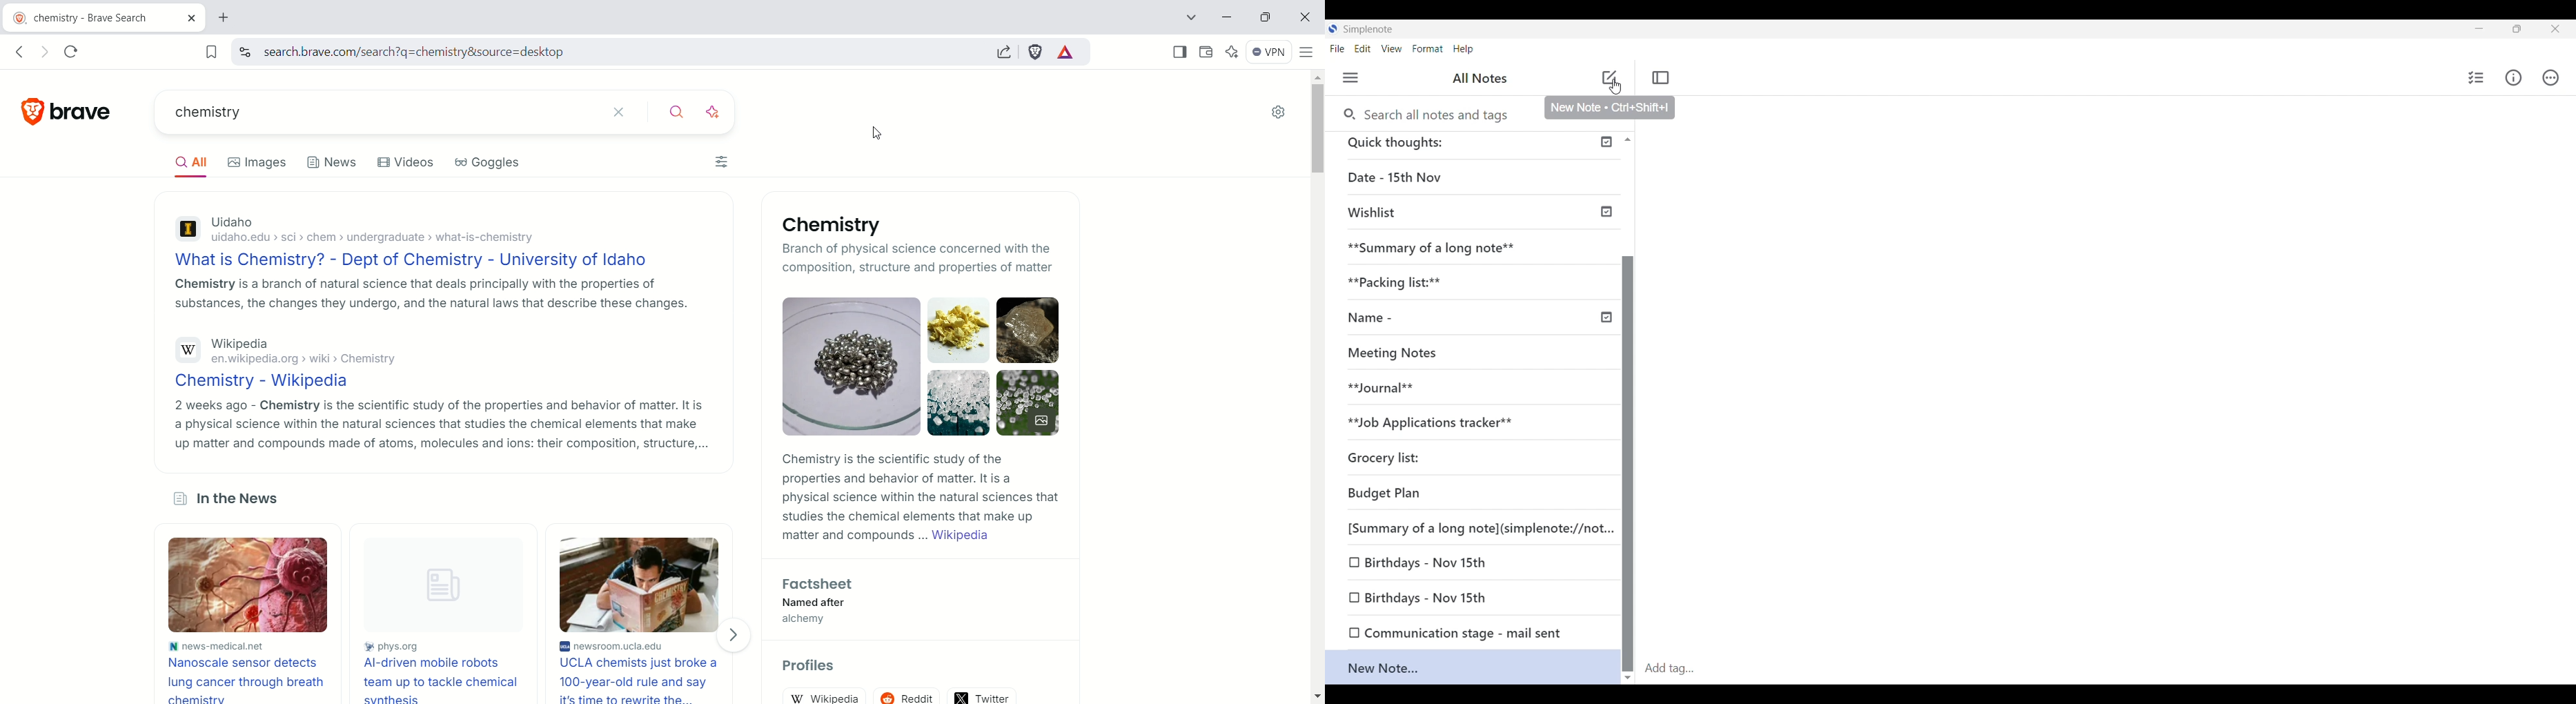 This screenshot has height=728, width=2576. I want to click on Communication stage - mail sent, so click(1474, 632).